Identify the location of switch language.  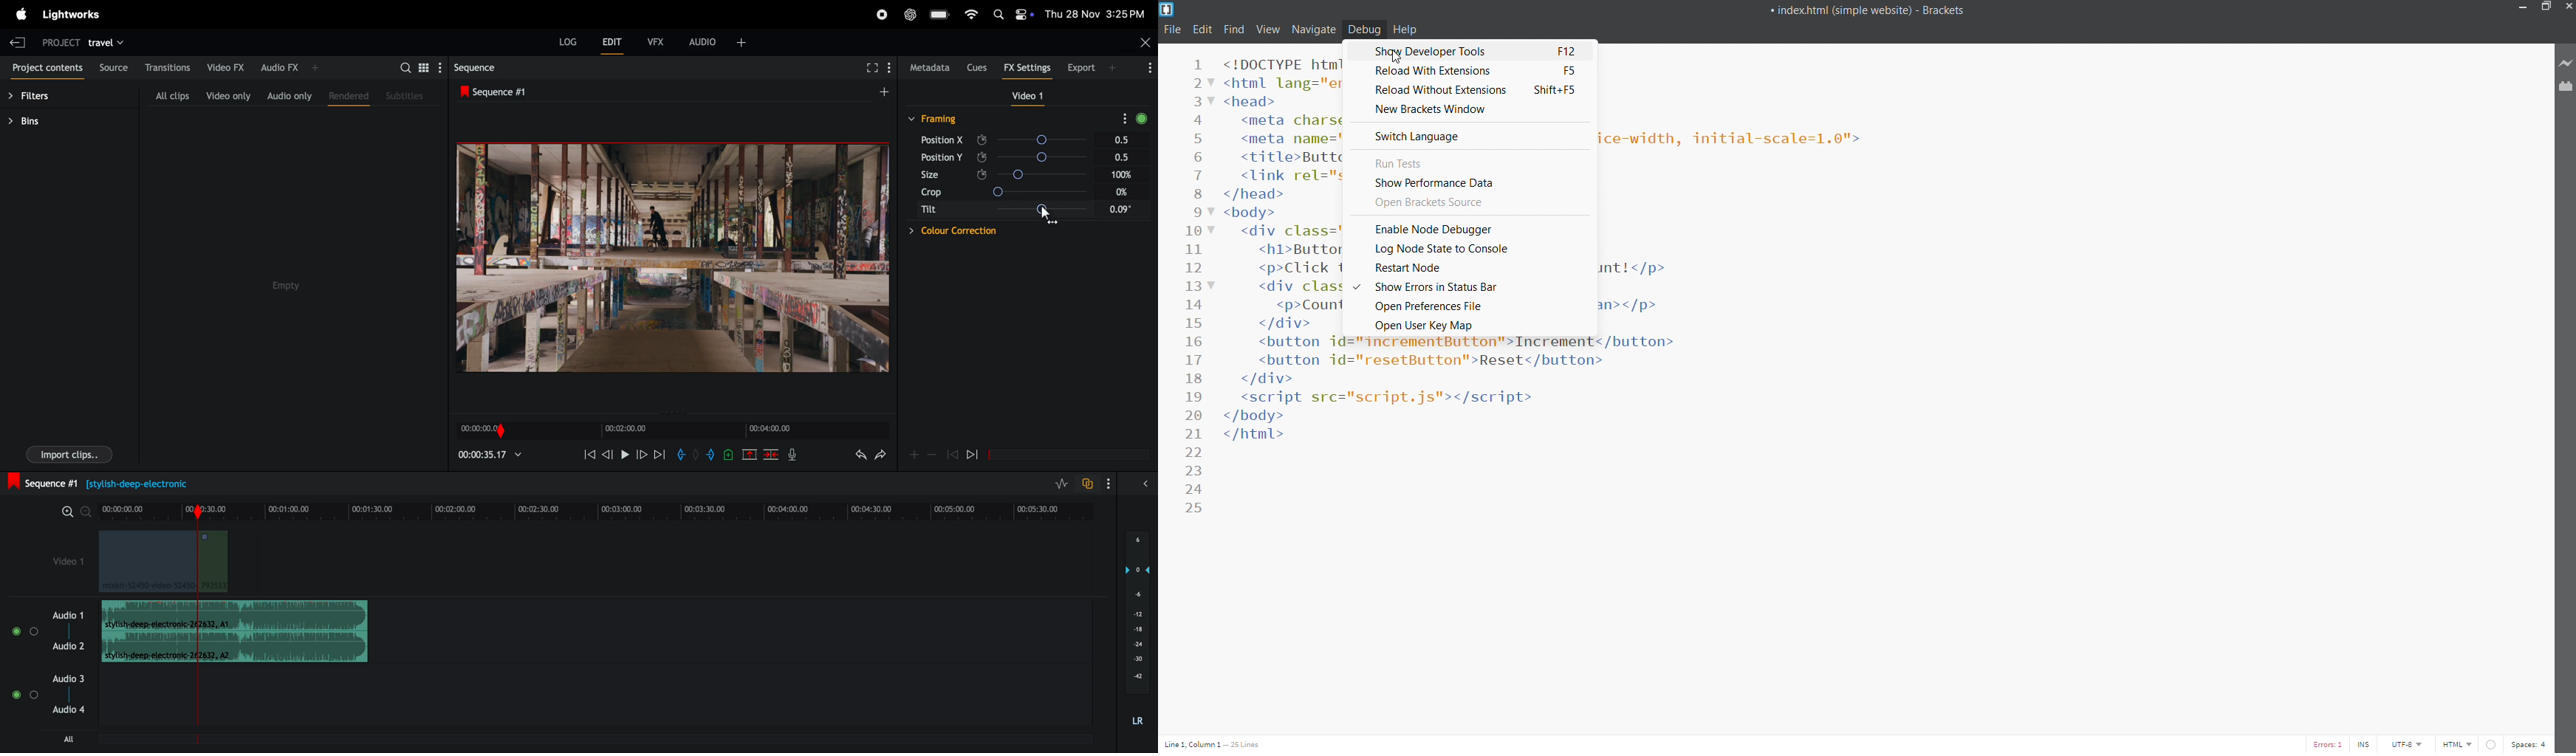
(1468, 137).